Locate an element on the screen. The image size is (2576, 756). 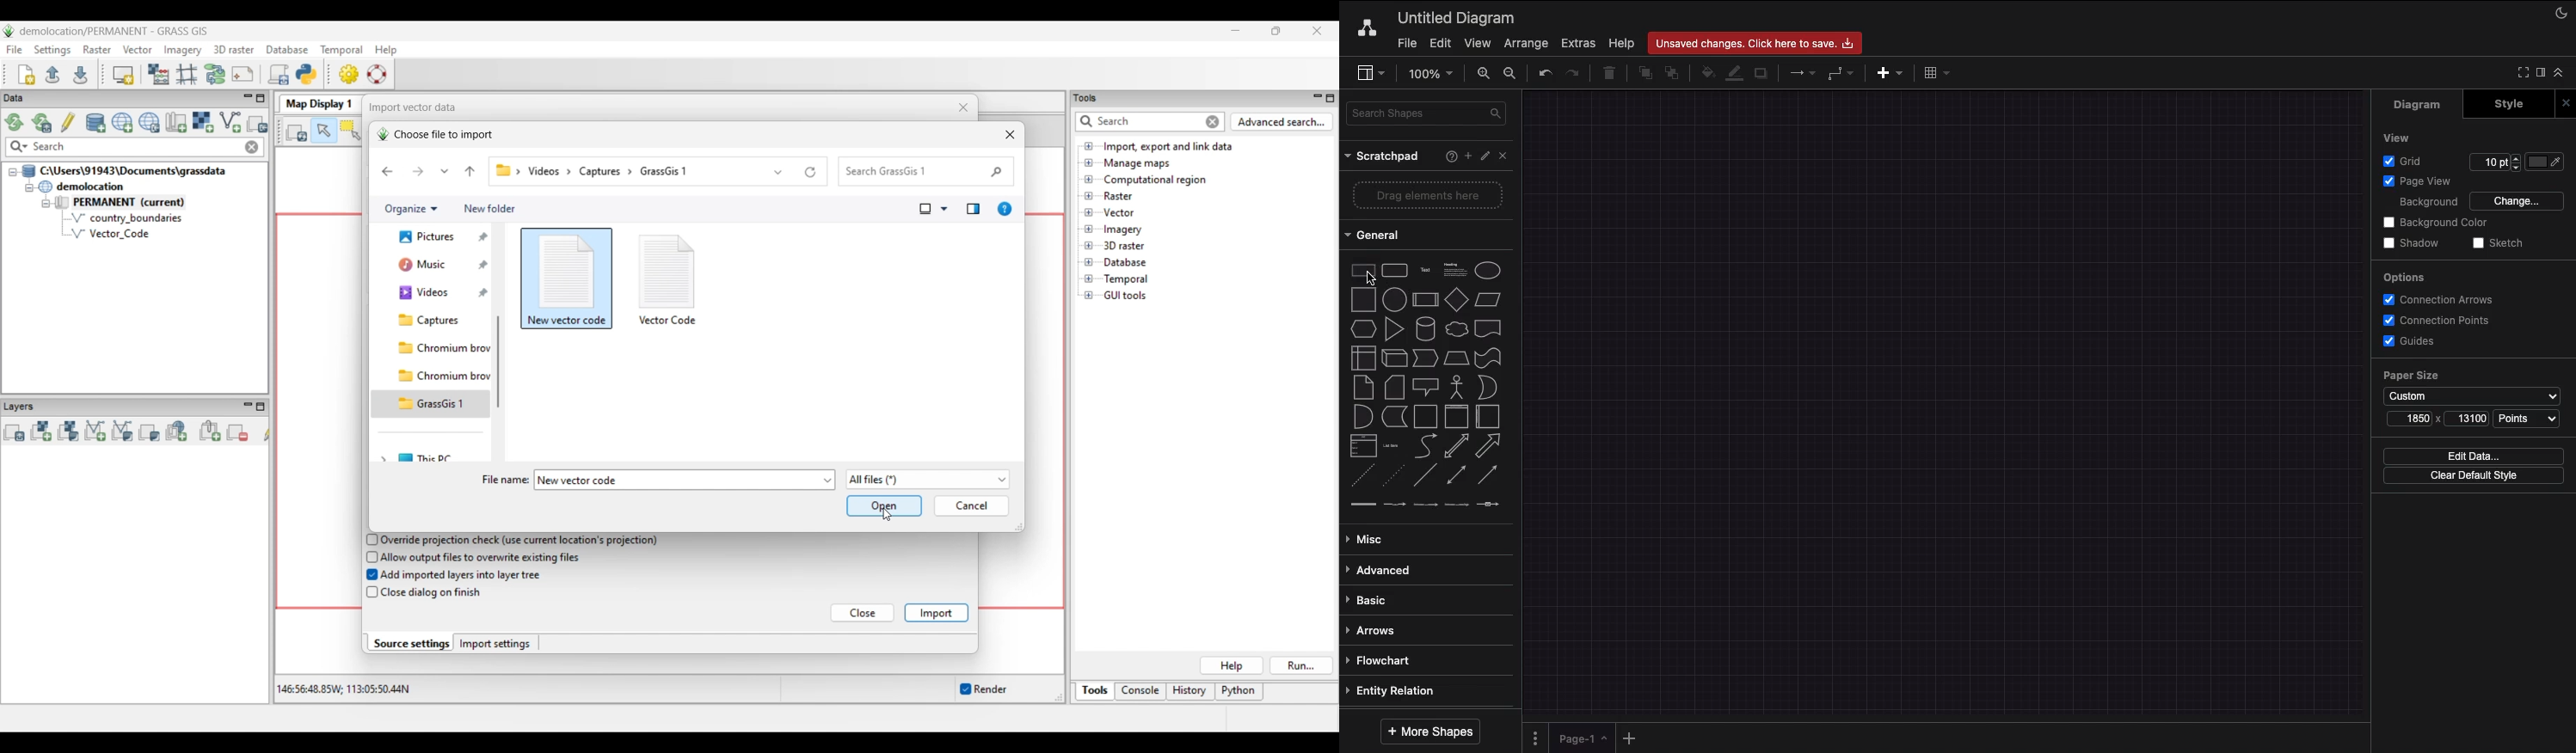
Background color is located at coordinates (2438, 223).